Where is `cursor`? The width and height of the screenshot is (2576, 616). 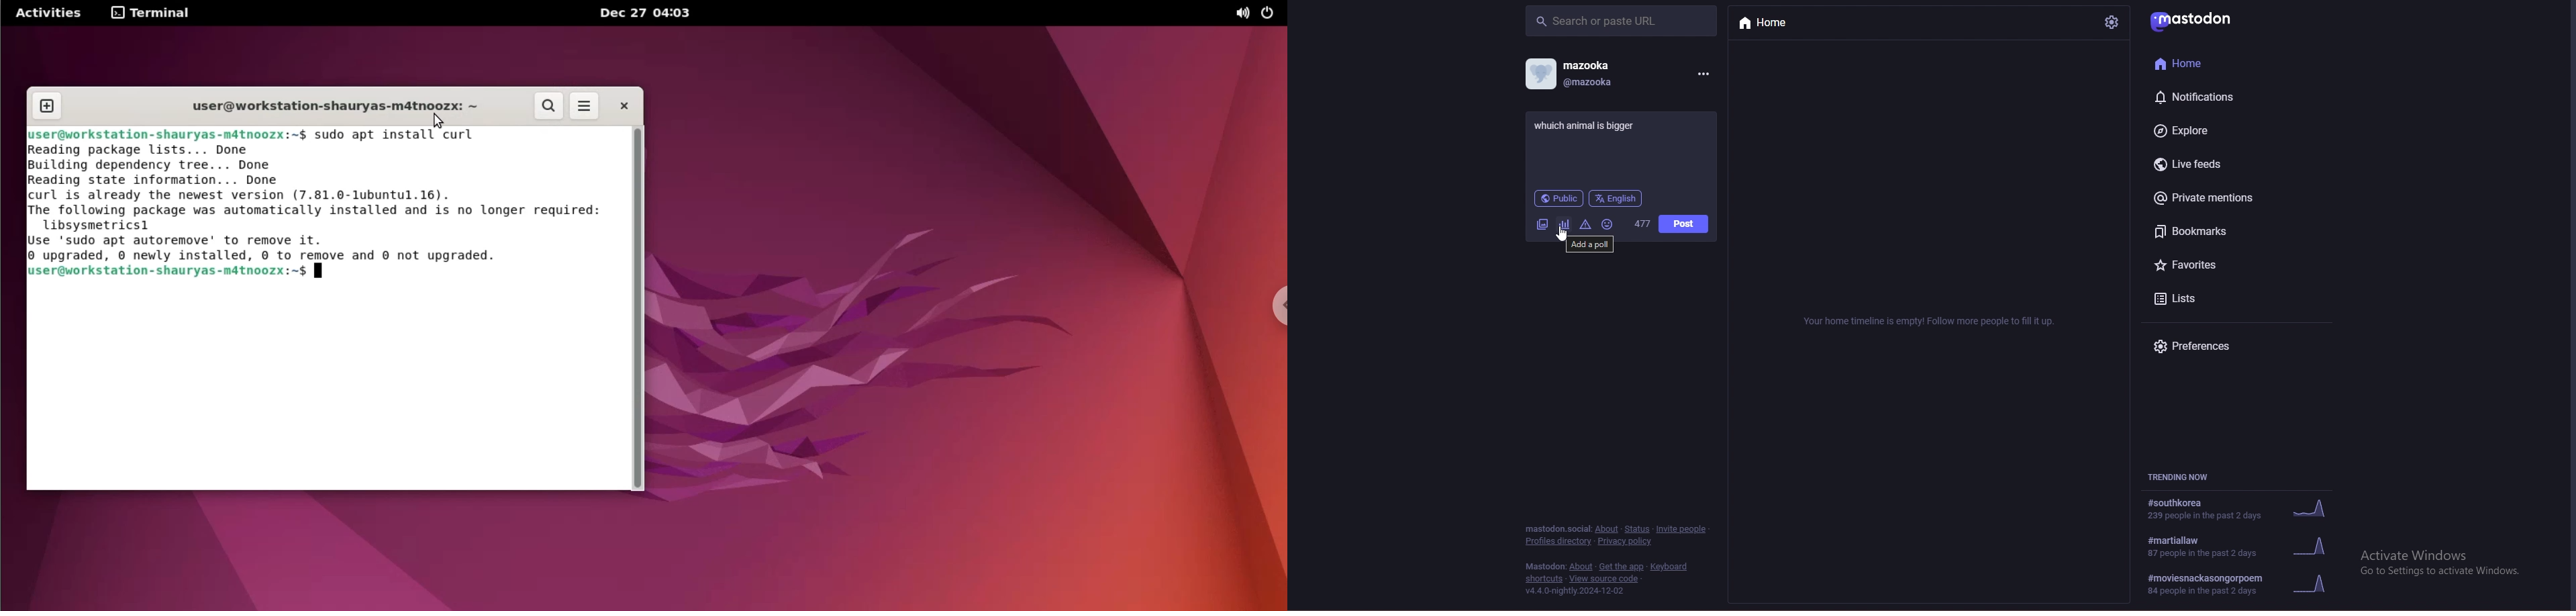
cursor is located at coordinates (434, 121).